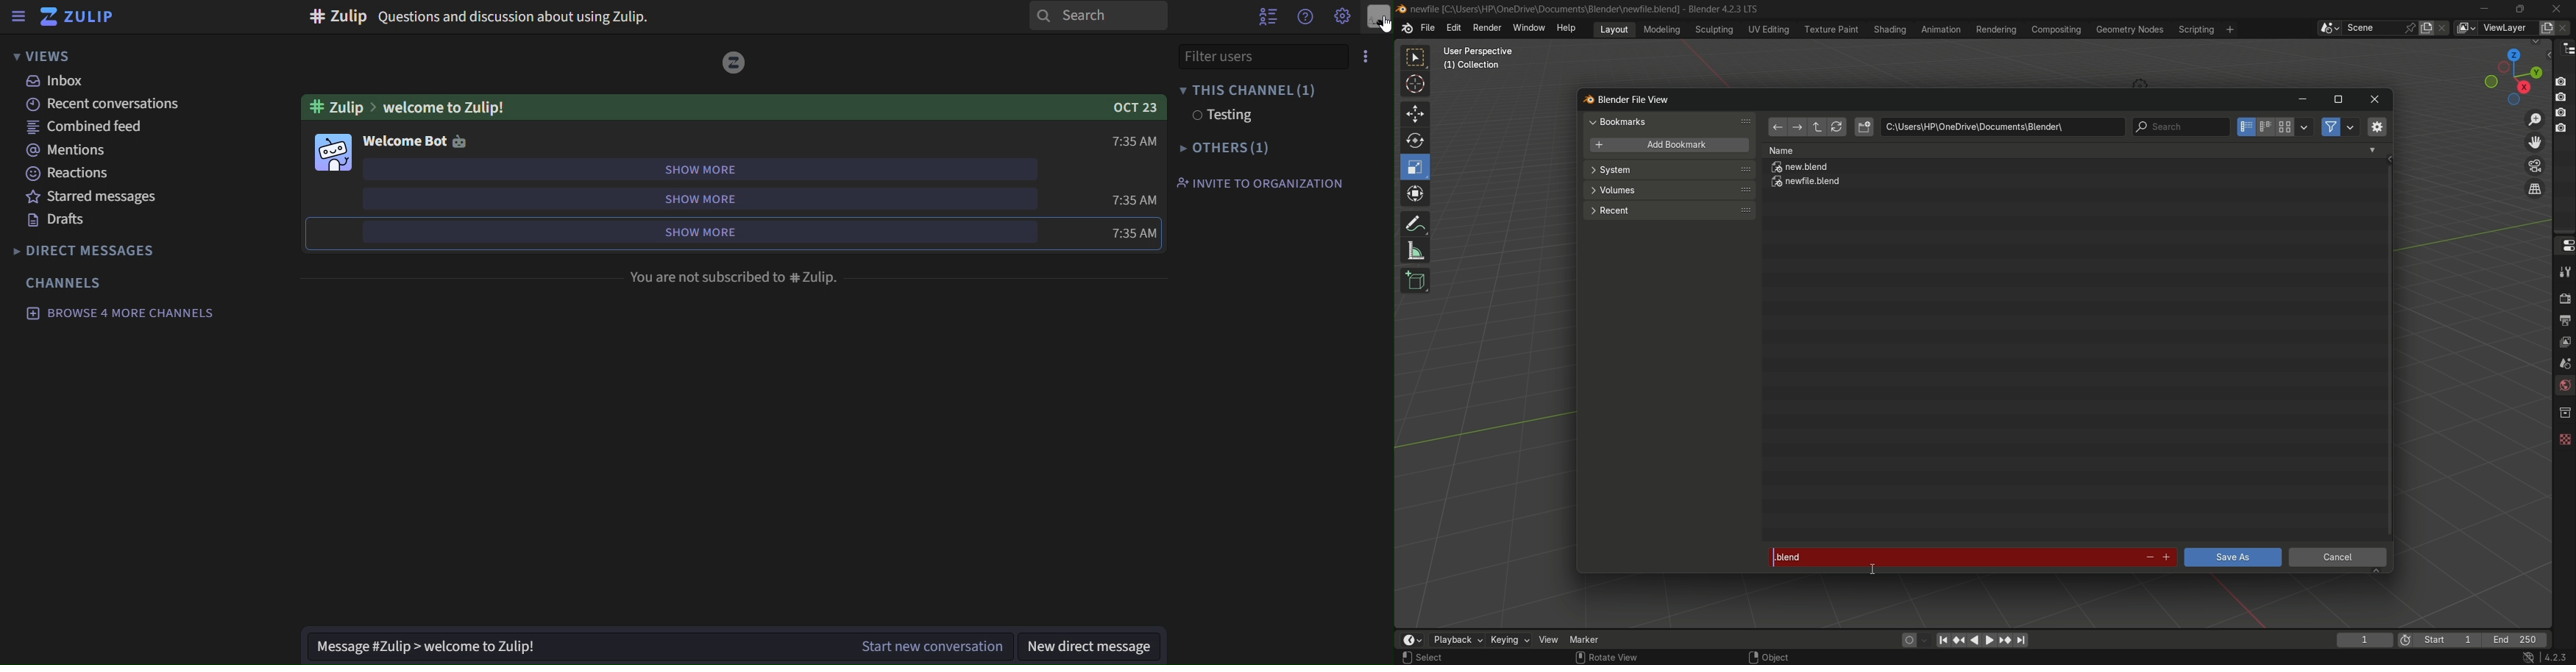  I want to click on newfile.blend file, so click(1807, 183).